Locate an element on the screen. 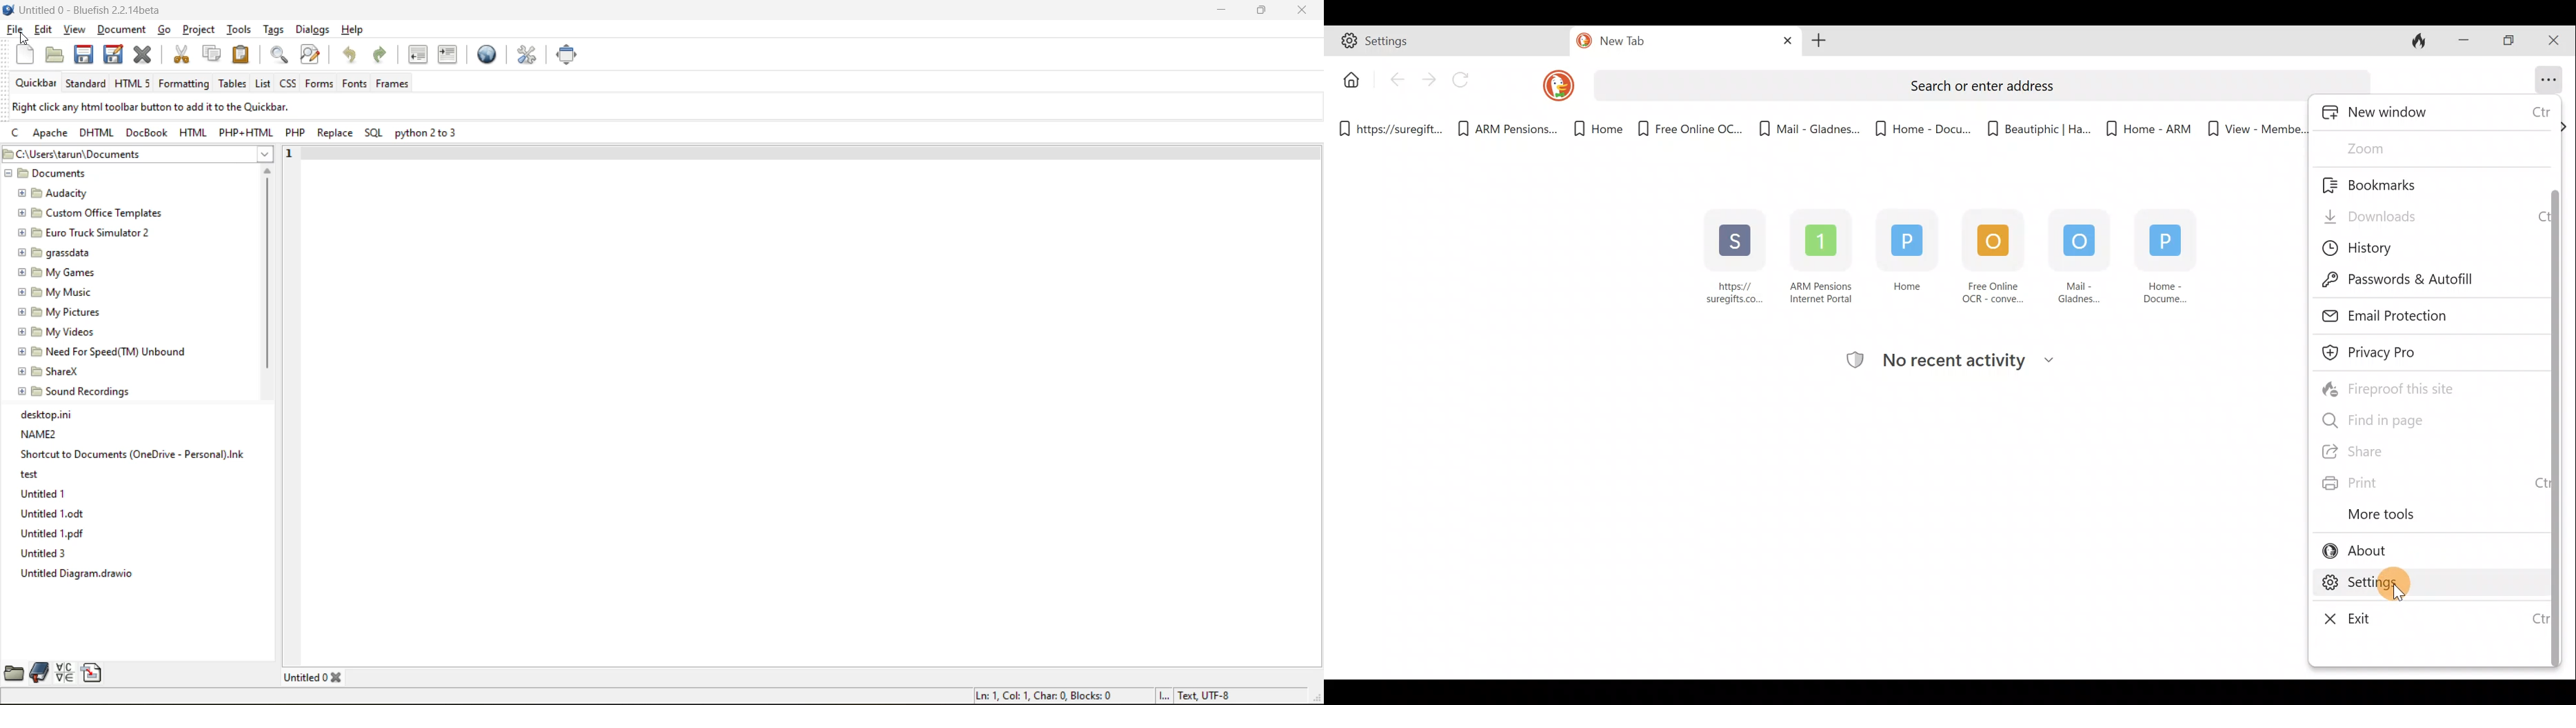 The height and width of the screenshot is (728, 2576). replace is located at coordinates (334, 134).